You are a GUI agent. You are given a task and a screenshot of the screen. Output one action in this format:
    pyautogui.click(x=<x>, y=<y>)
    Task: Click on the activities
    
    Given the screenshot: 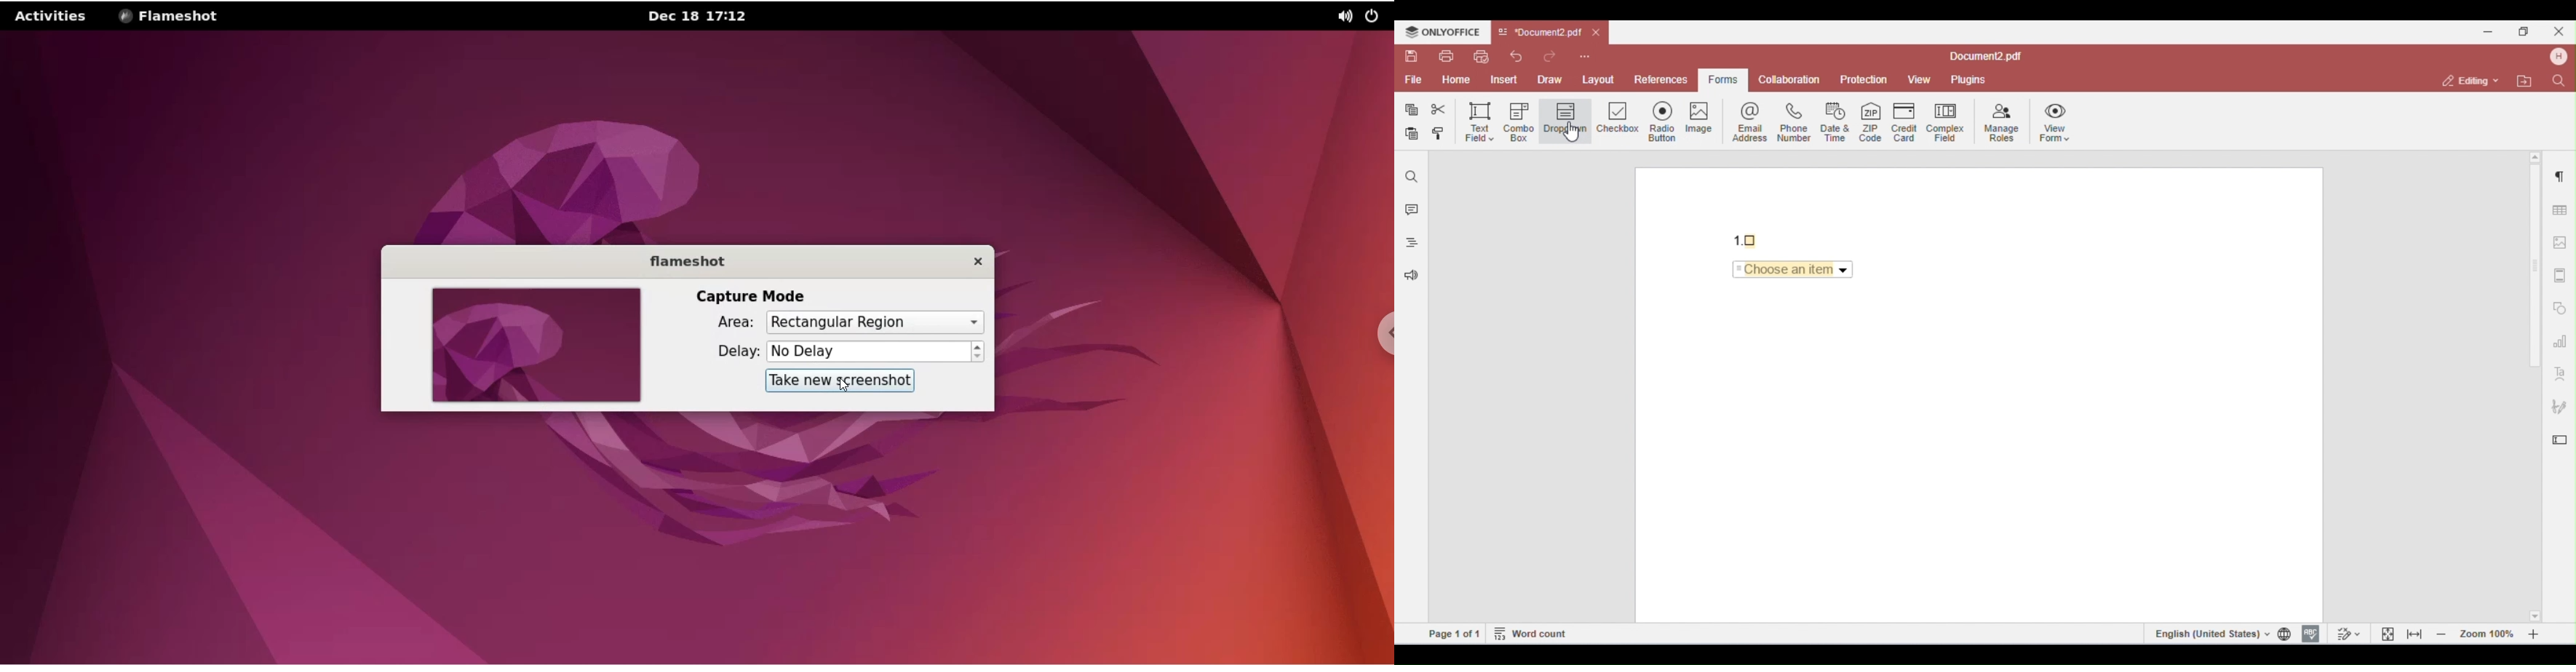 What is the action you would take?
    pyautogui.click(x=53, y=17)
    